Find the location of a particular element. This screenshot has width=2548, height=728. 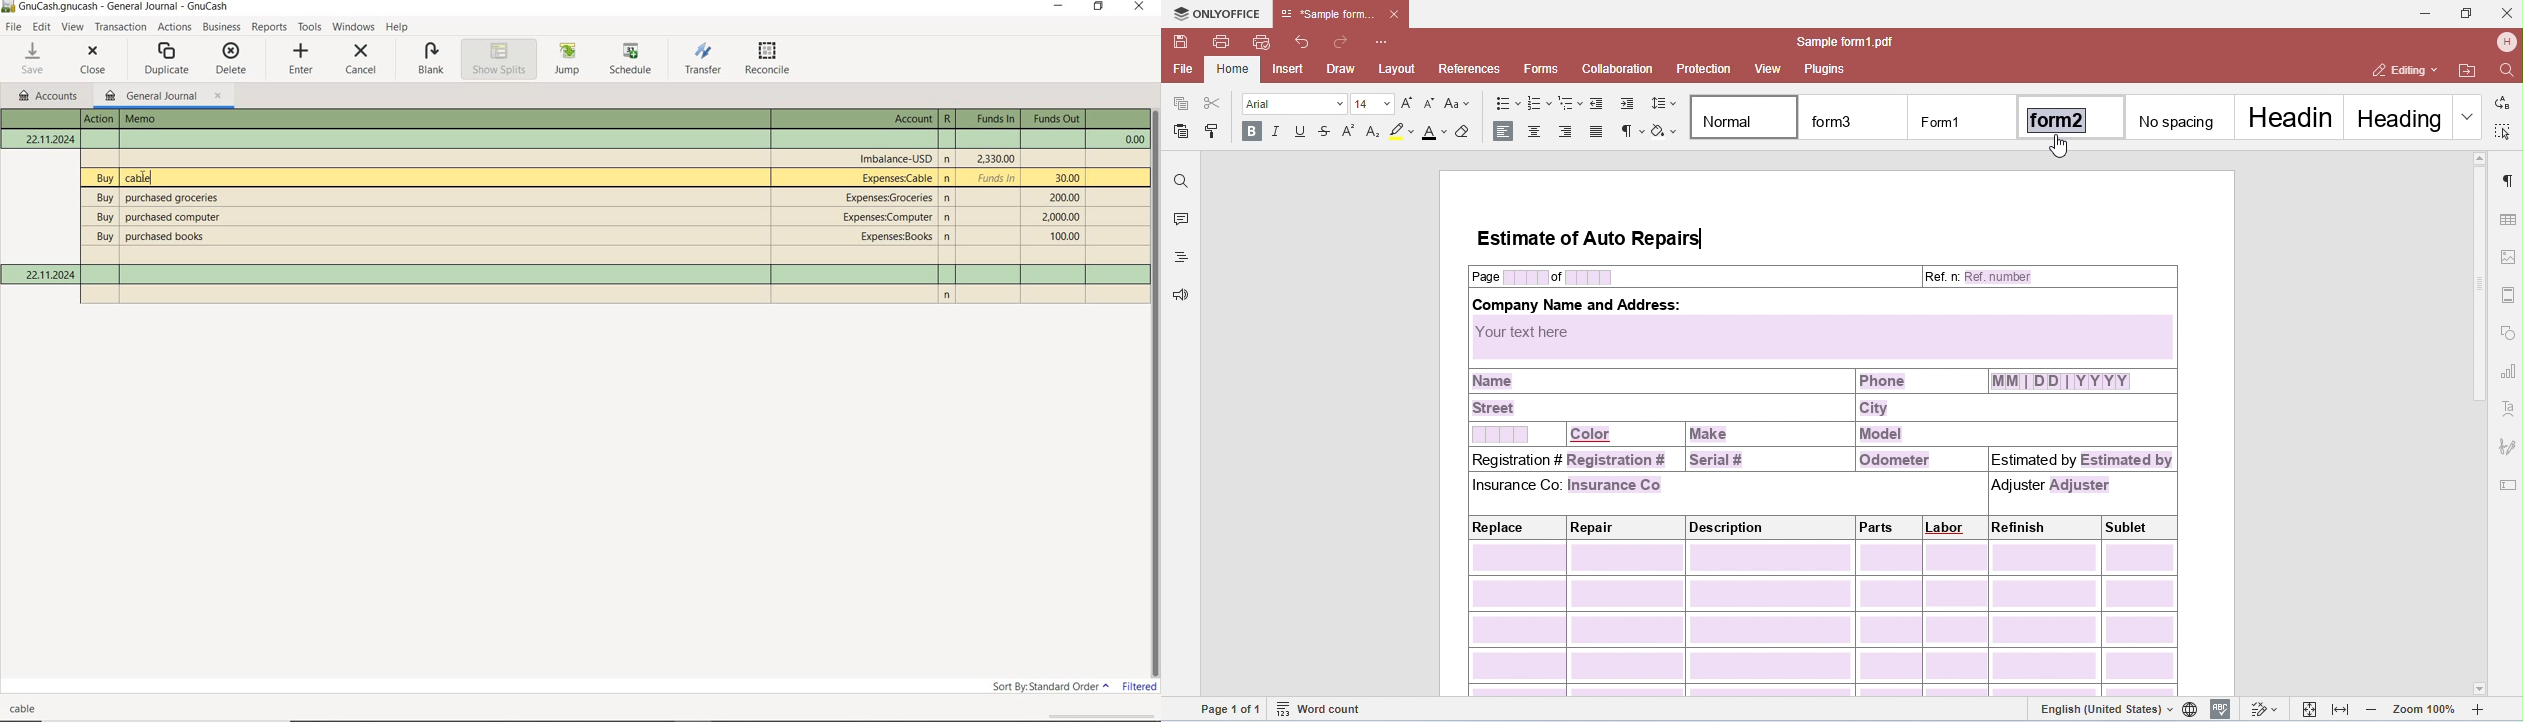

enter is located at coordinates (299, 60).